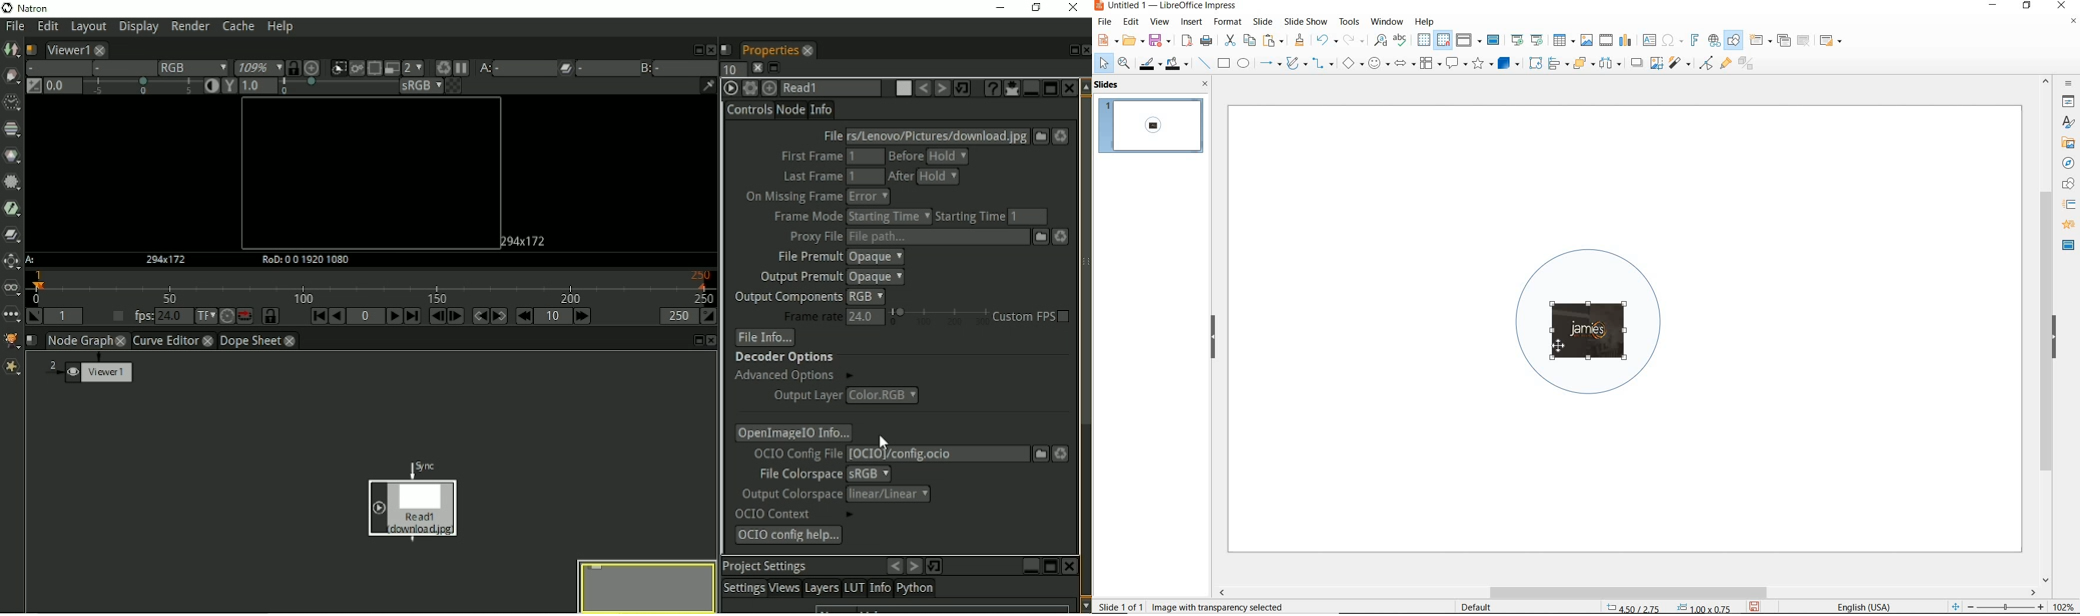 The image size is (2100, 616). I want to click on slide 1 of 1, so click(1121, 604).